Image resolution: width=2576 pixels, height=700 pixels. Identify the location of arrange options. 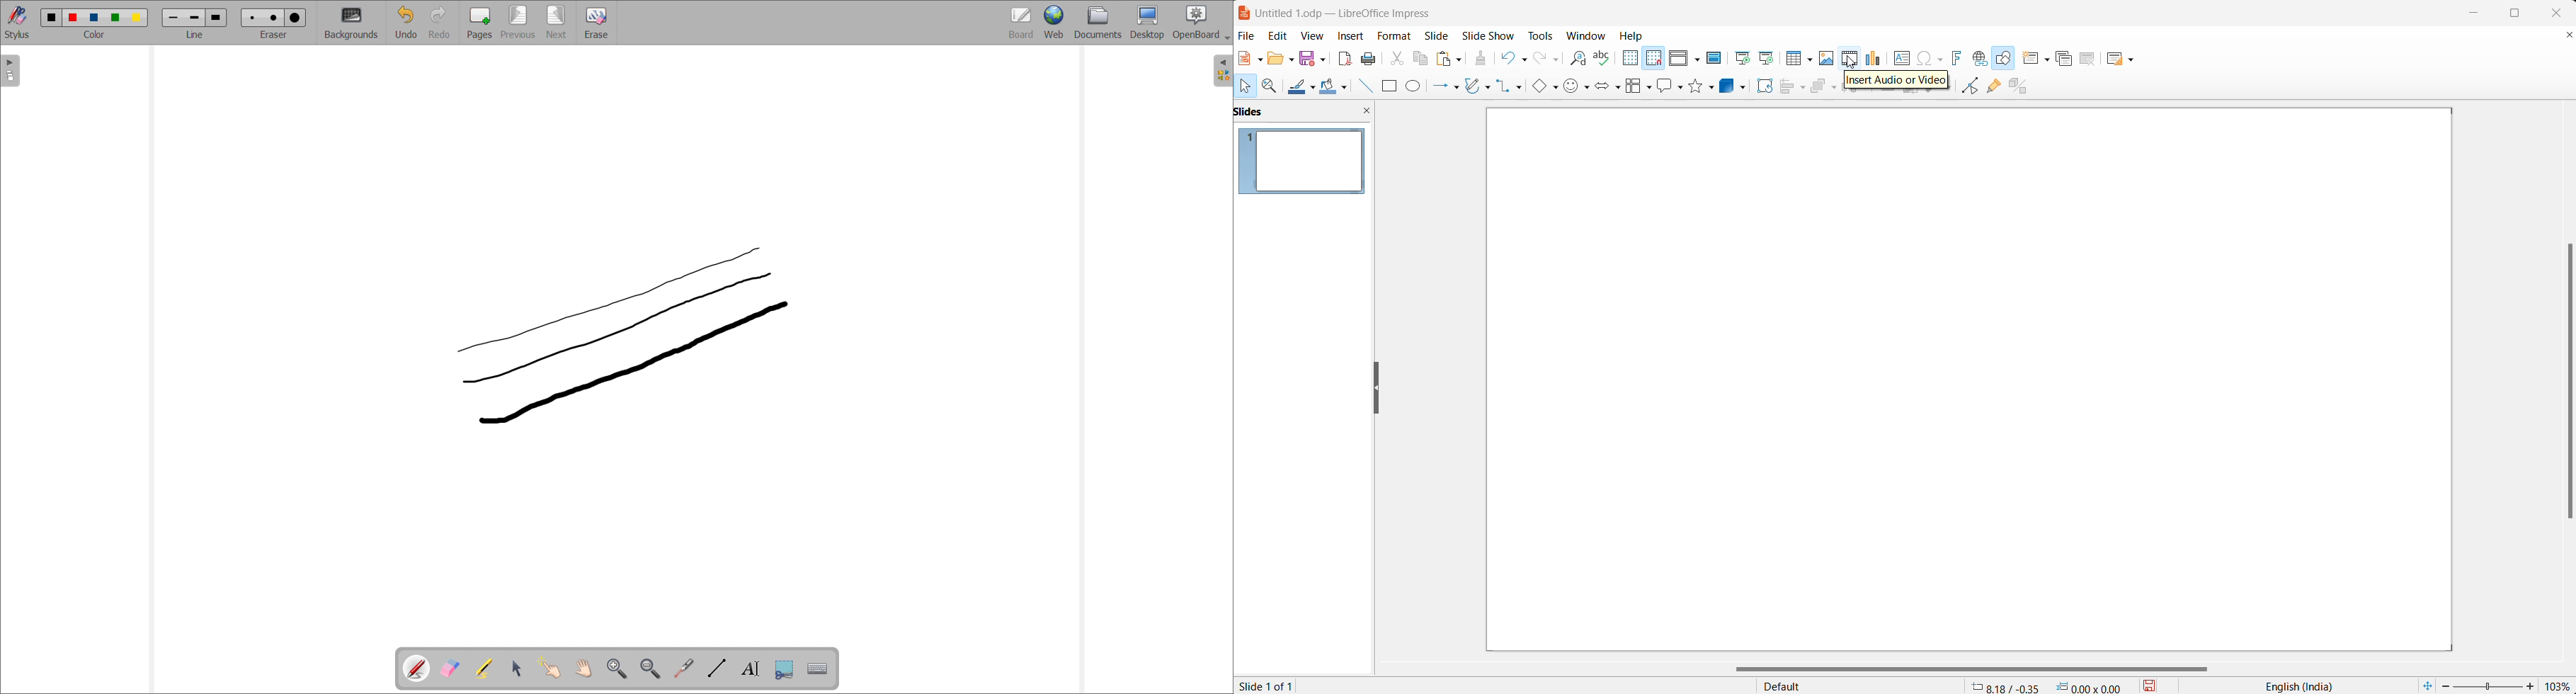
(1838, 89).